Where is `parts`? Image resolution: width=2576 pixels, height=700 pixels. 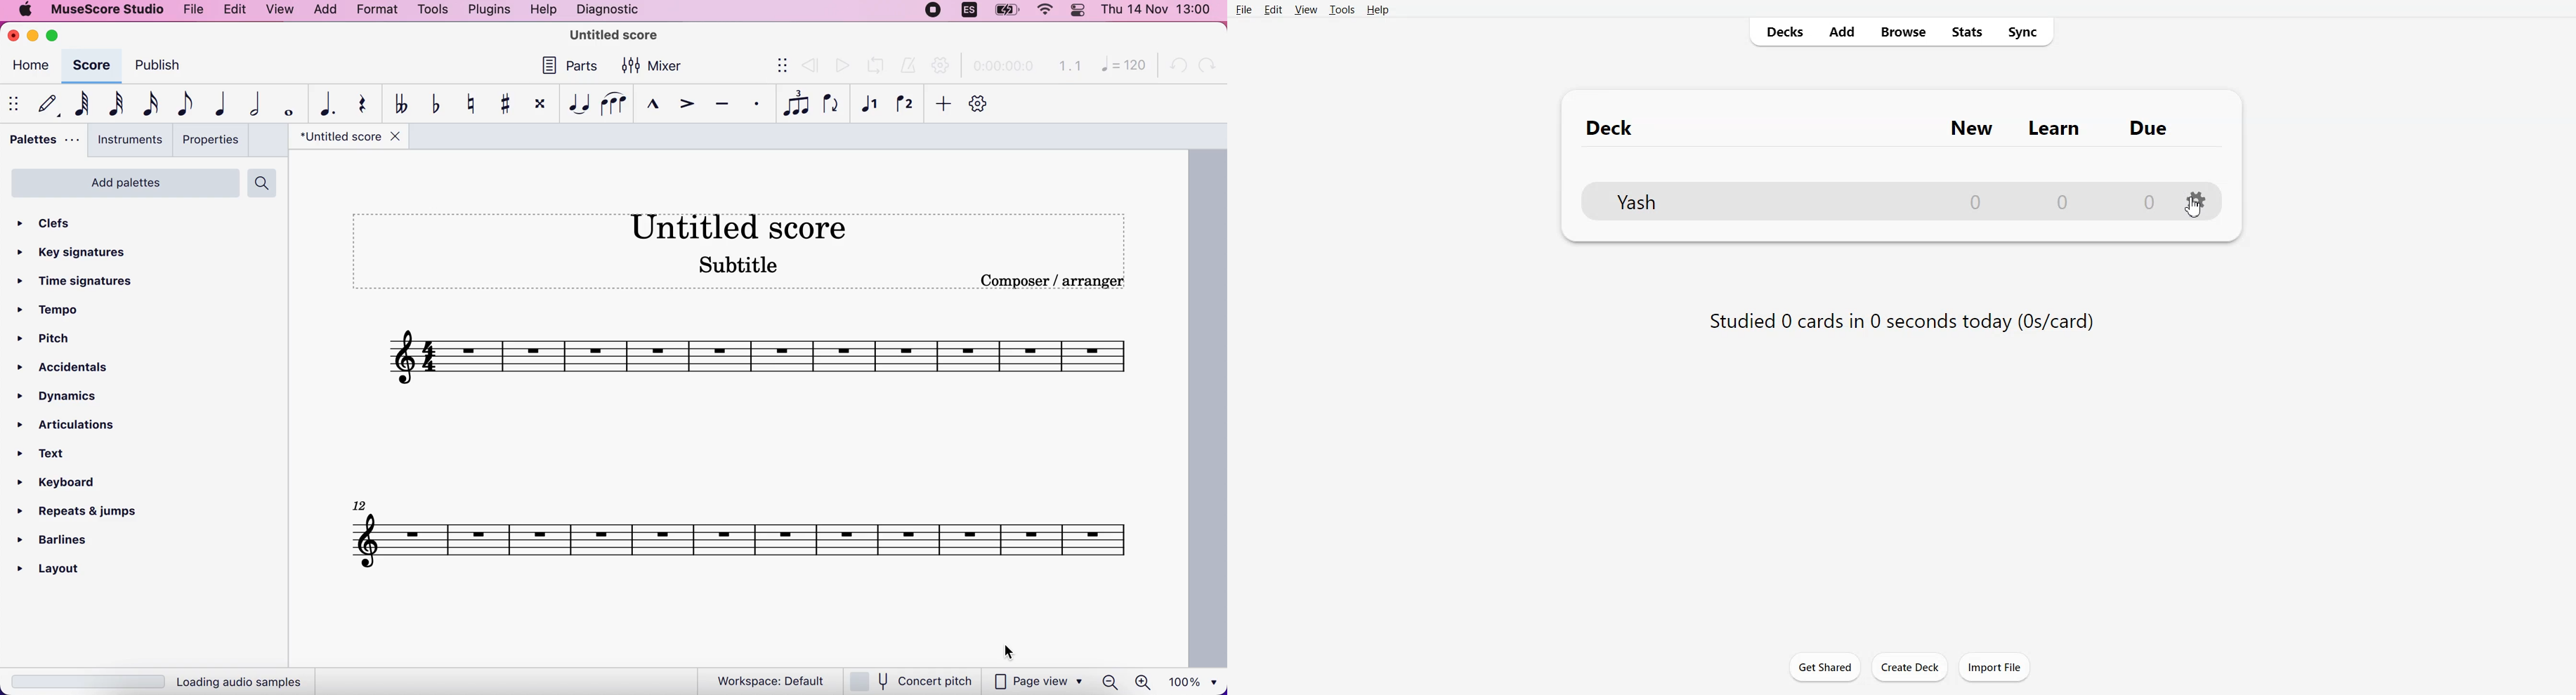 parts is located at coordinates (573, 66).